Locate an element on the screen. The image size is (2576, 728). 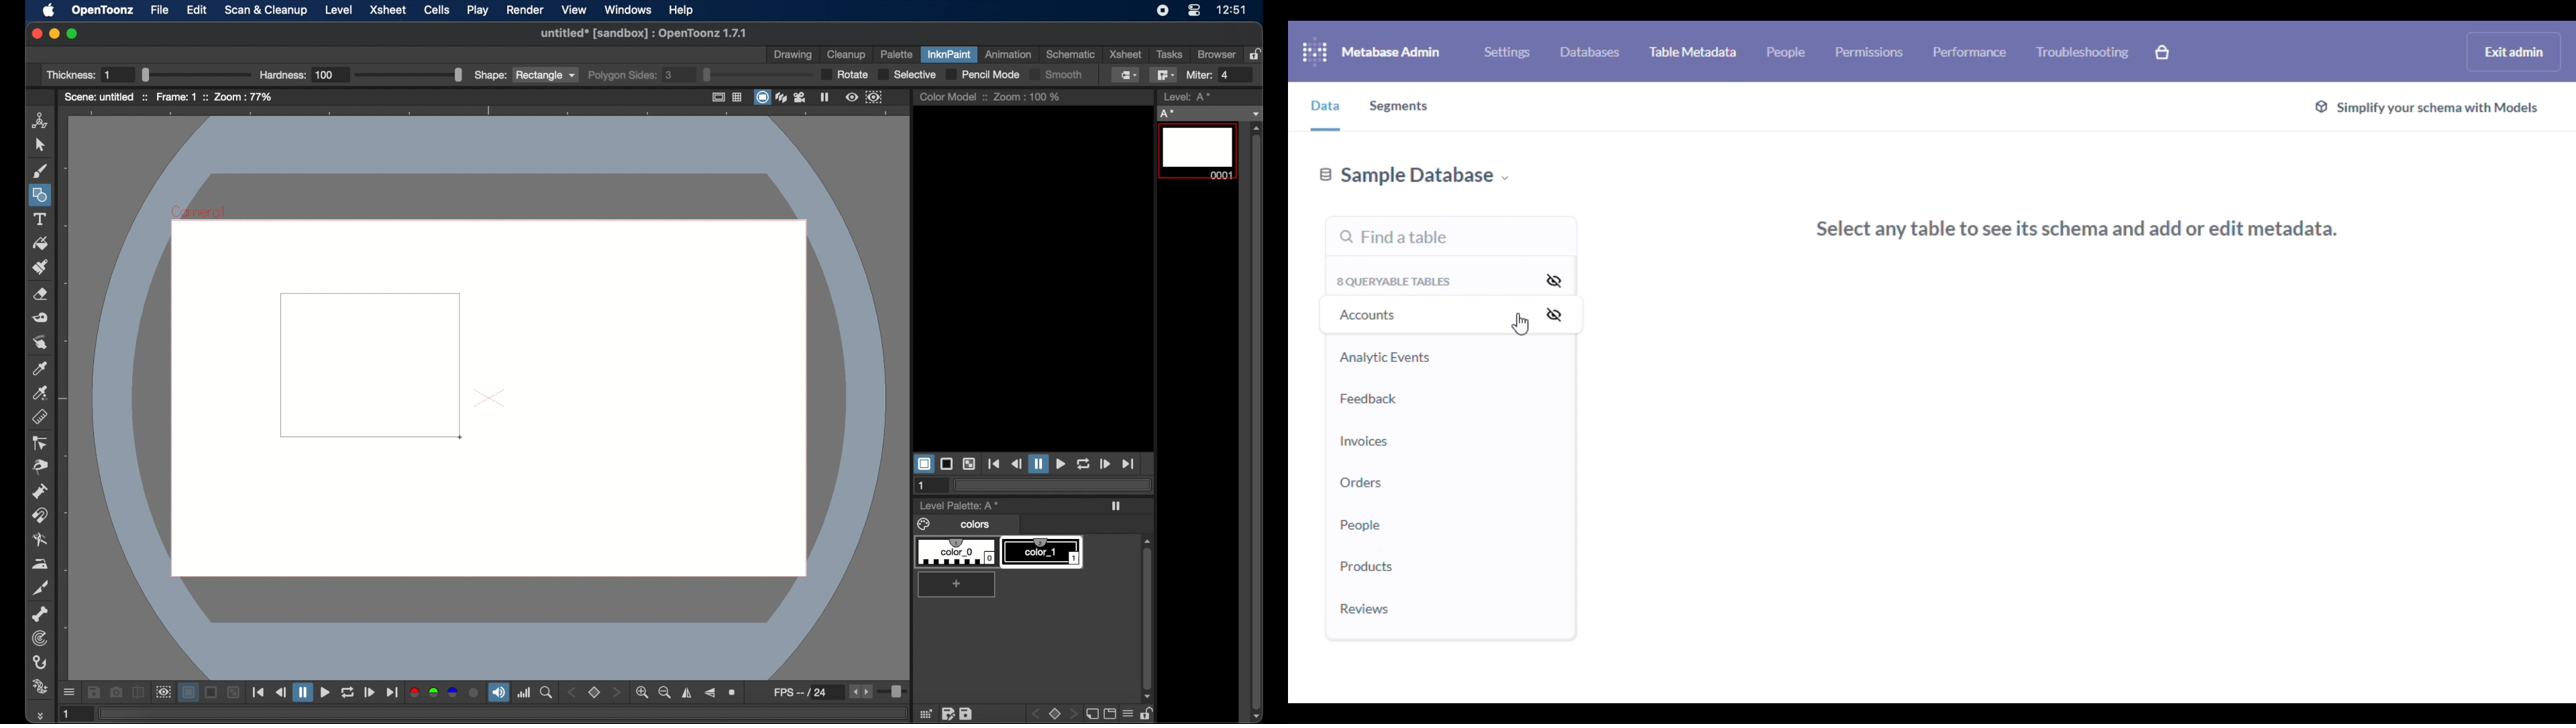
skeleton tool is located at coordinates (40, 615).